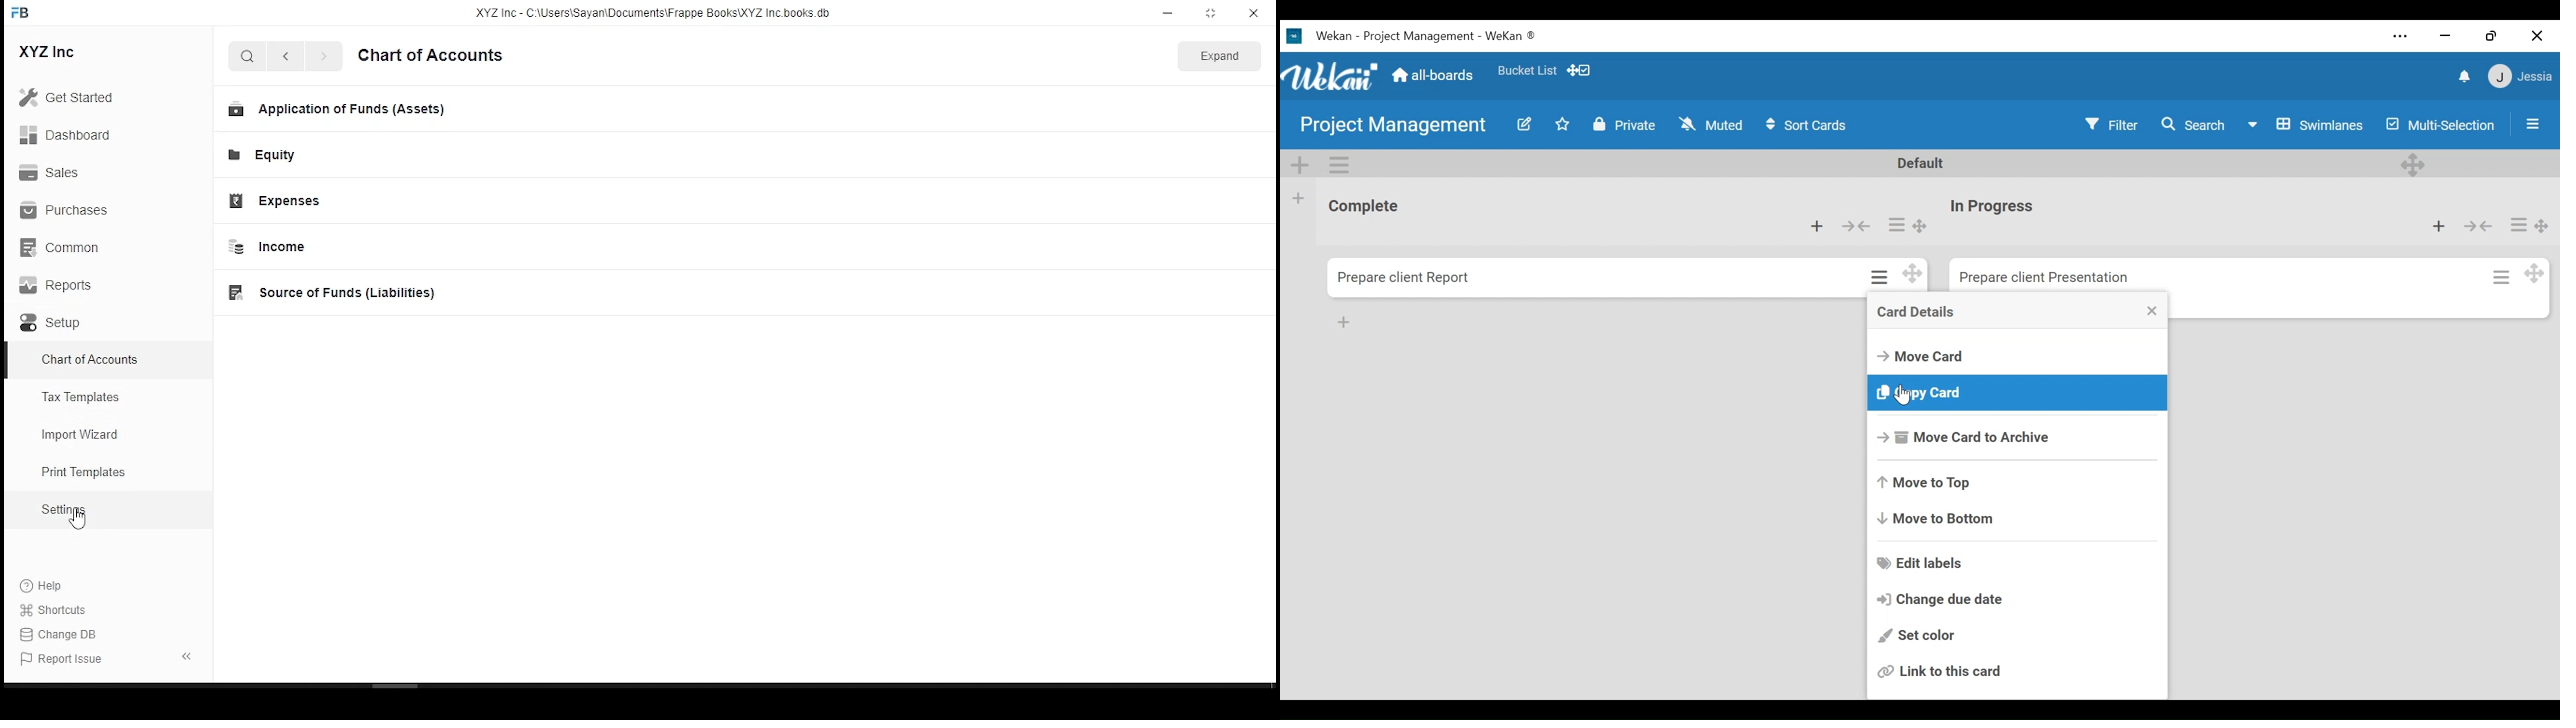 The image size is (2576, 728). What do you see at coordinates (61, 634) in the screenshot?
I see `Change DB` at bounding box center [61, 634].